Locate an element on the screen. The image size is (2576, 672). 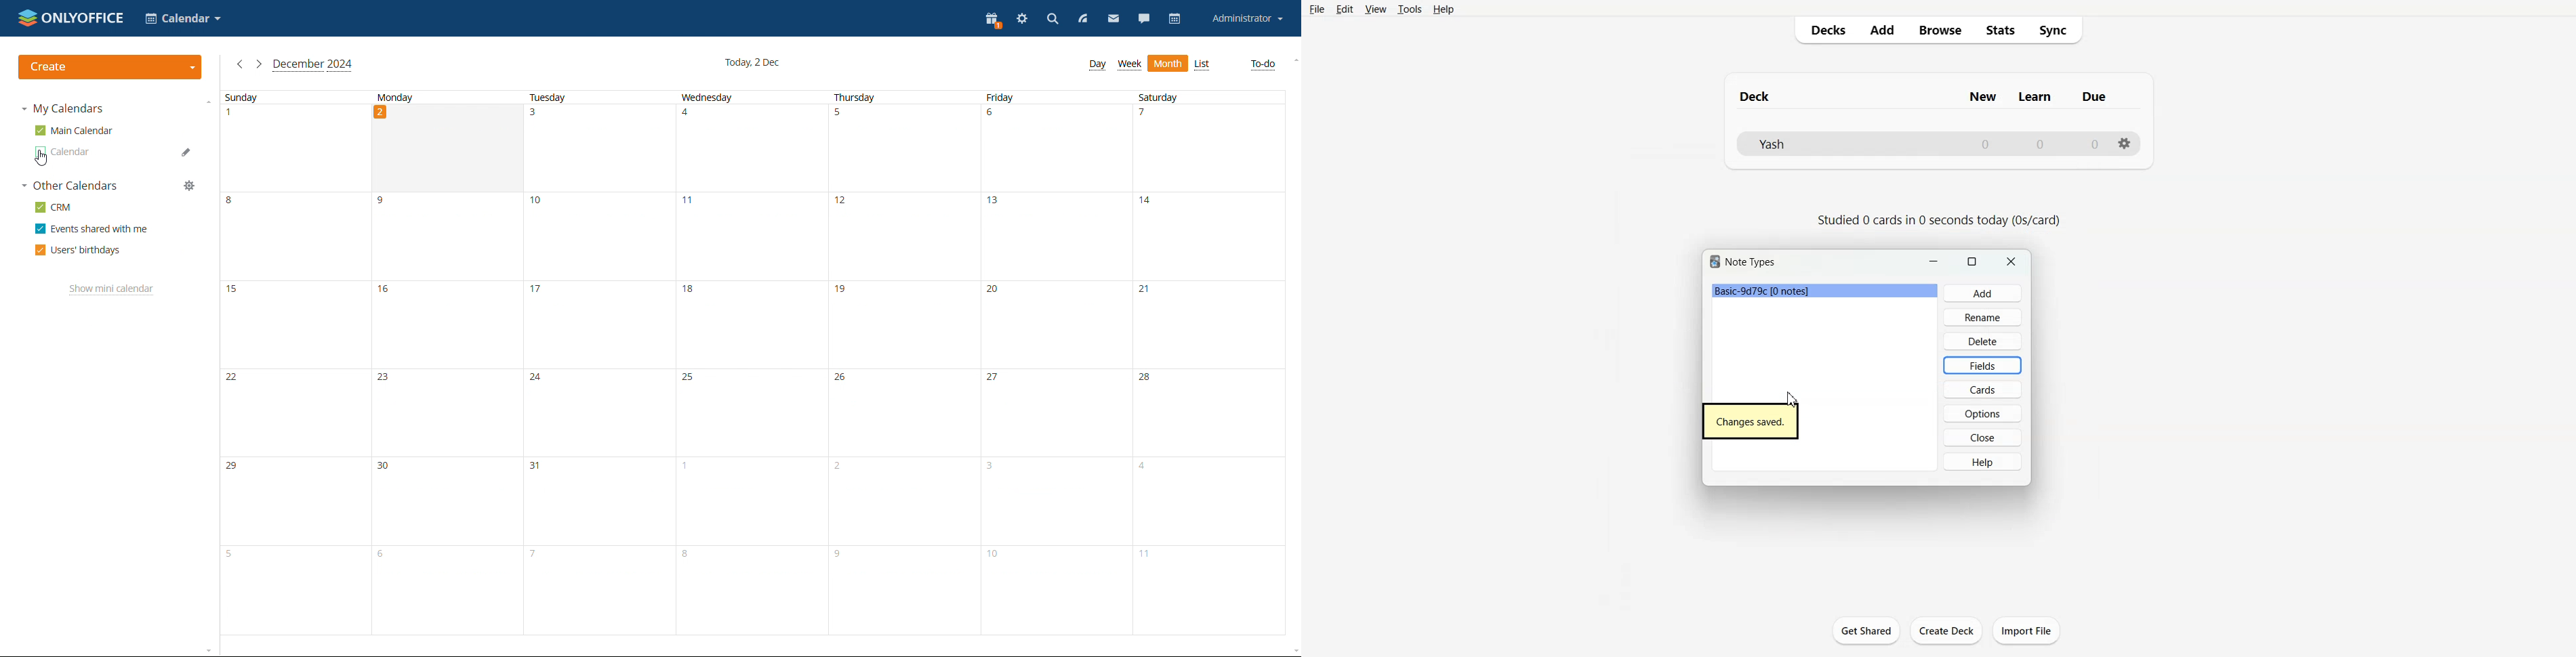
saturday is located at coordinates (1210, 363).